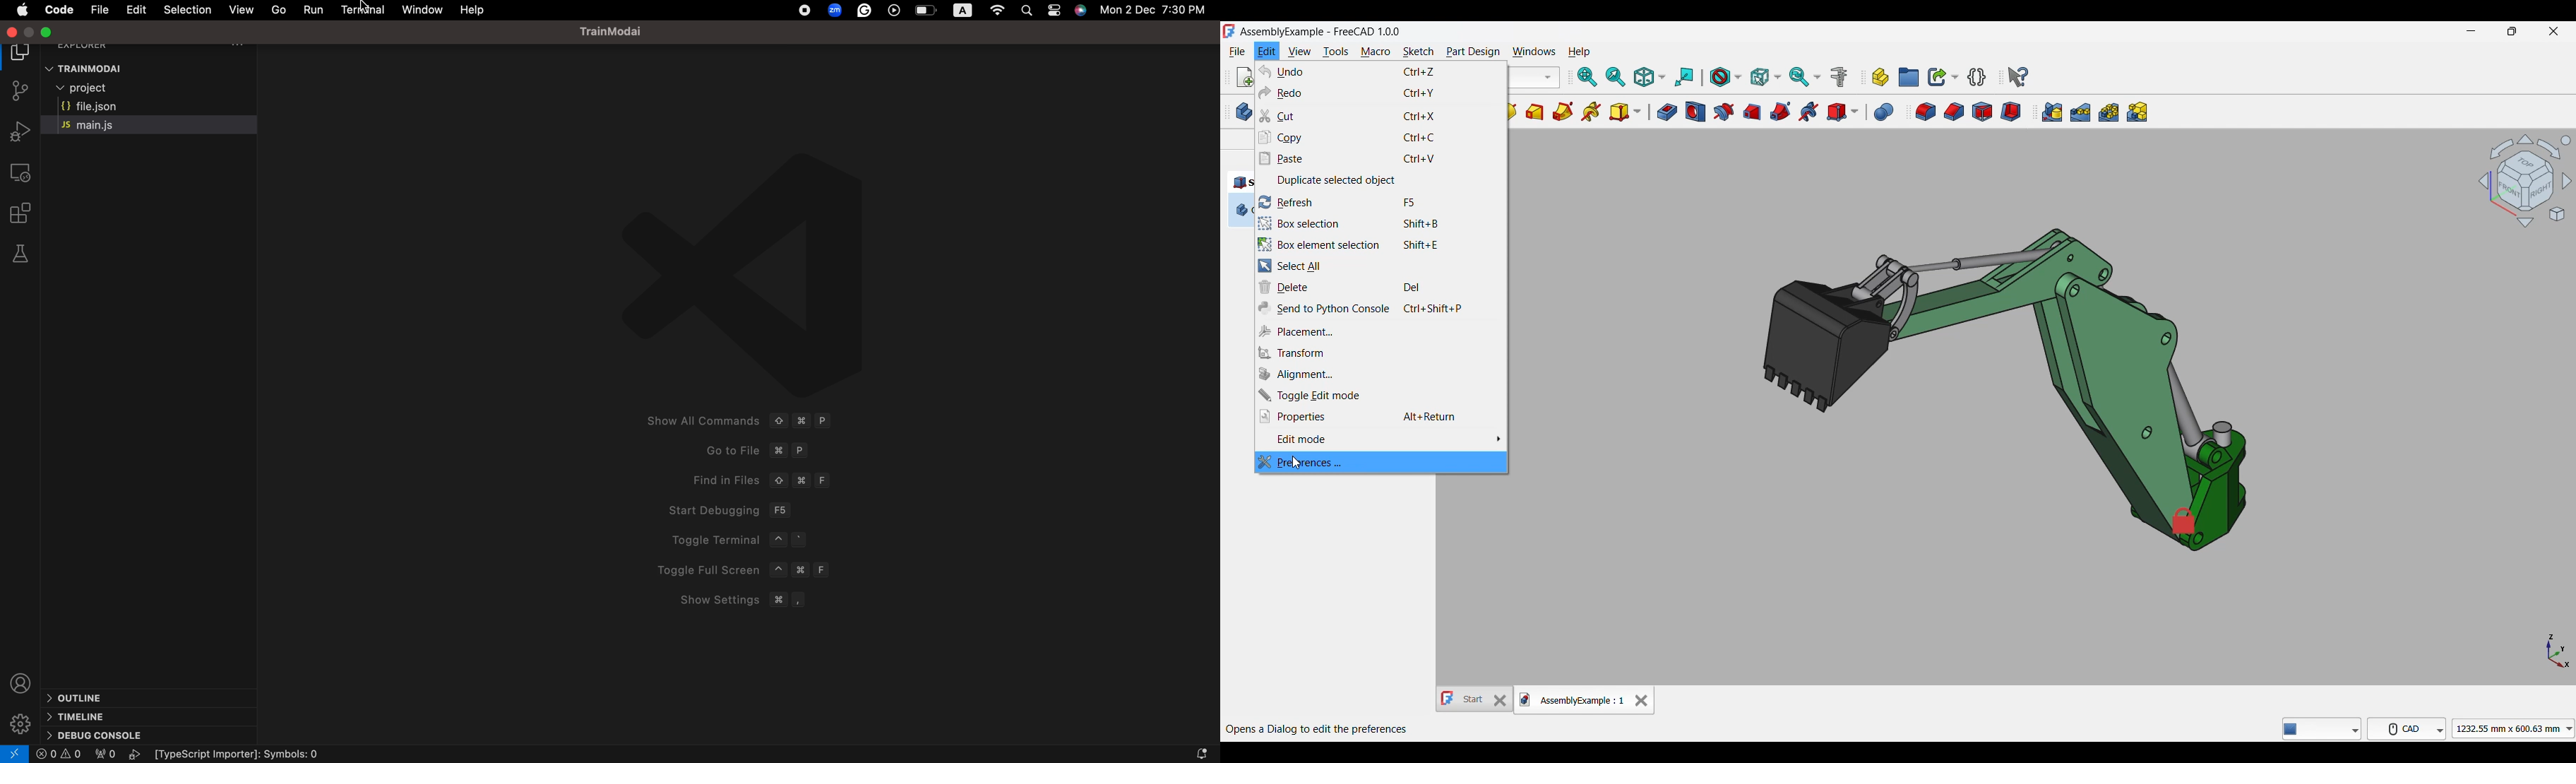 Image resolution: width=2576 pixels, height=784 pixels. I want to click on Selection filter, so click(1765, 77).